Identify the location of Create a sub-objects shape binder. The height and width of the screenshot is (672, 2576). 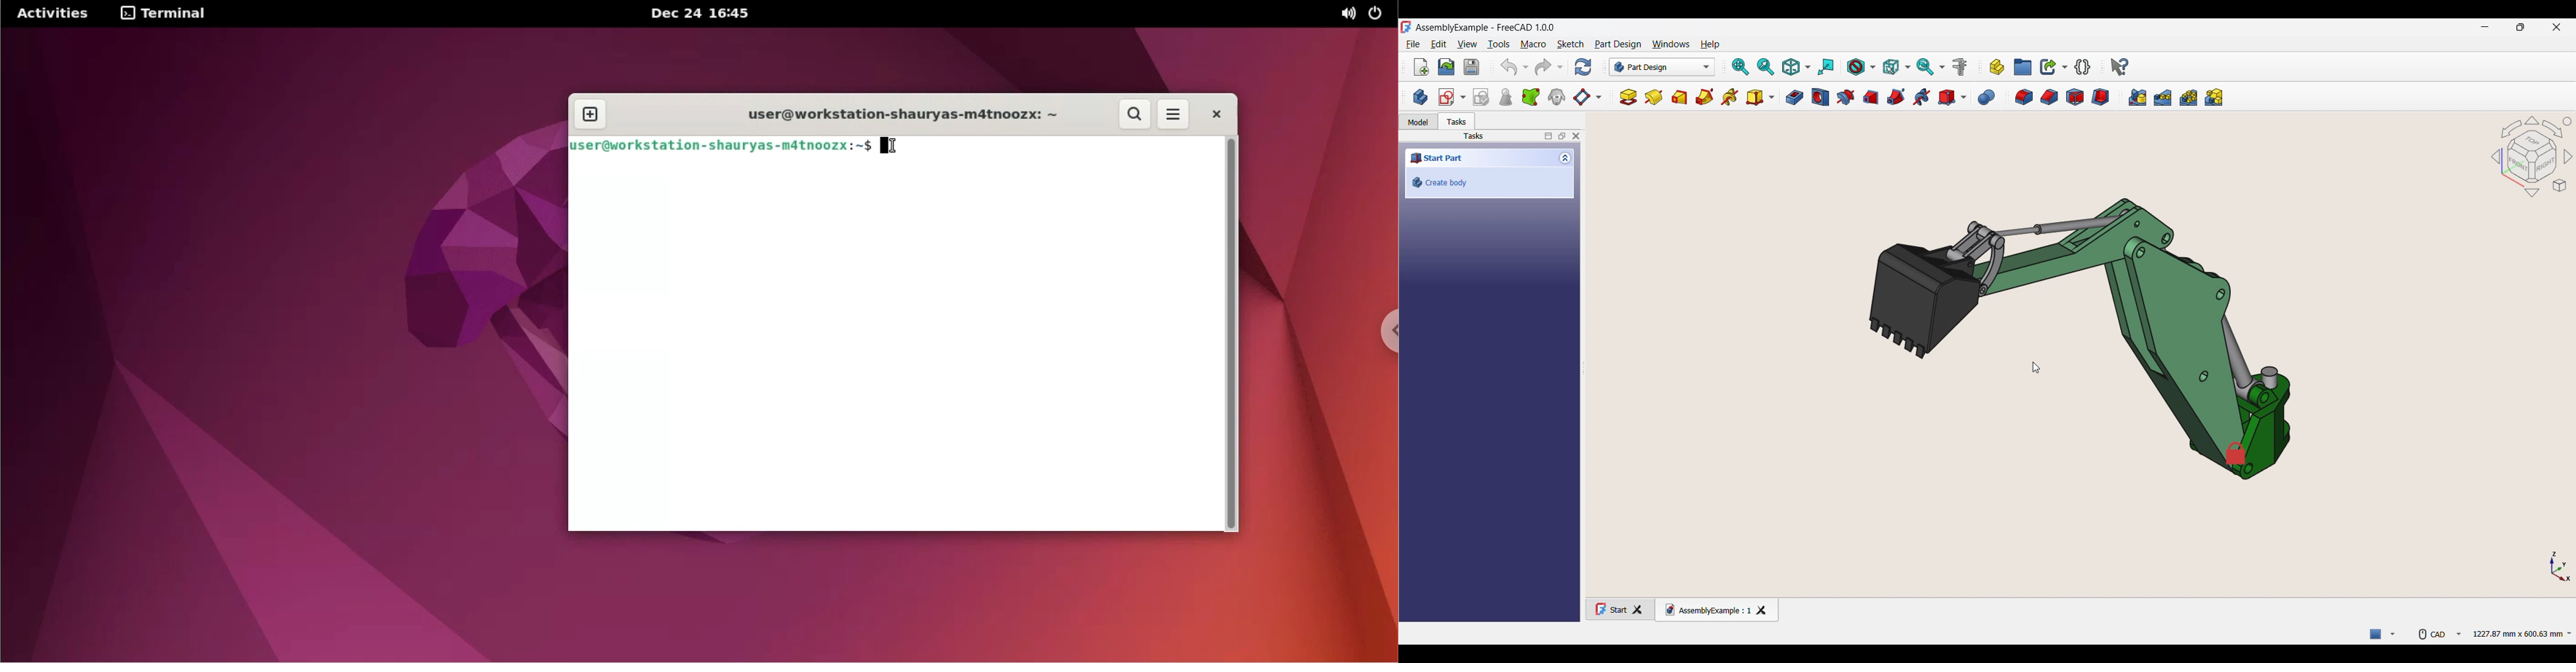
(1532, 97).